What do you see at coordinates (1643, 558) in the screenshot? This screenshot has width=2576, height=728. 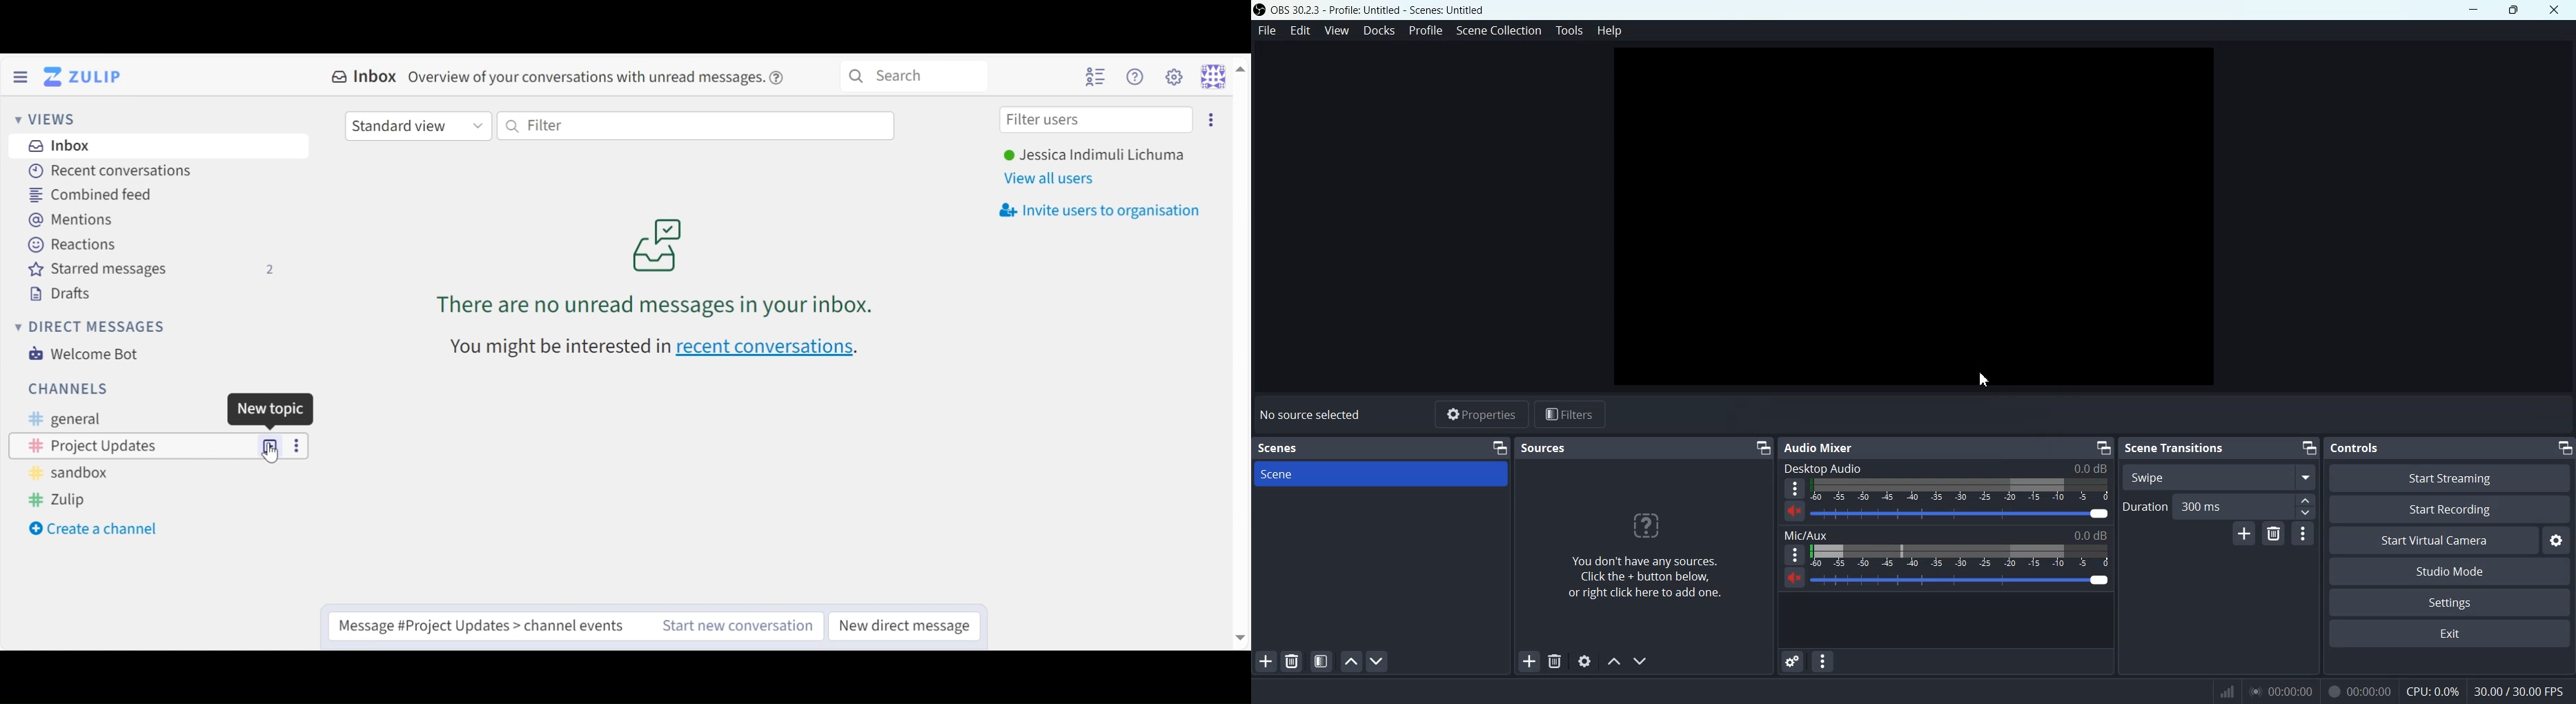 I see `You don't have any sources.
Click the + button below,
or right click here to add one.` at bounding box center [1643, 558].